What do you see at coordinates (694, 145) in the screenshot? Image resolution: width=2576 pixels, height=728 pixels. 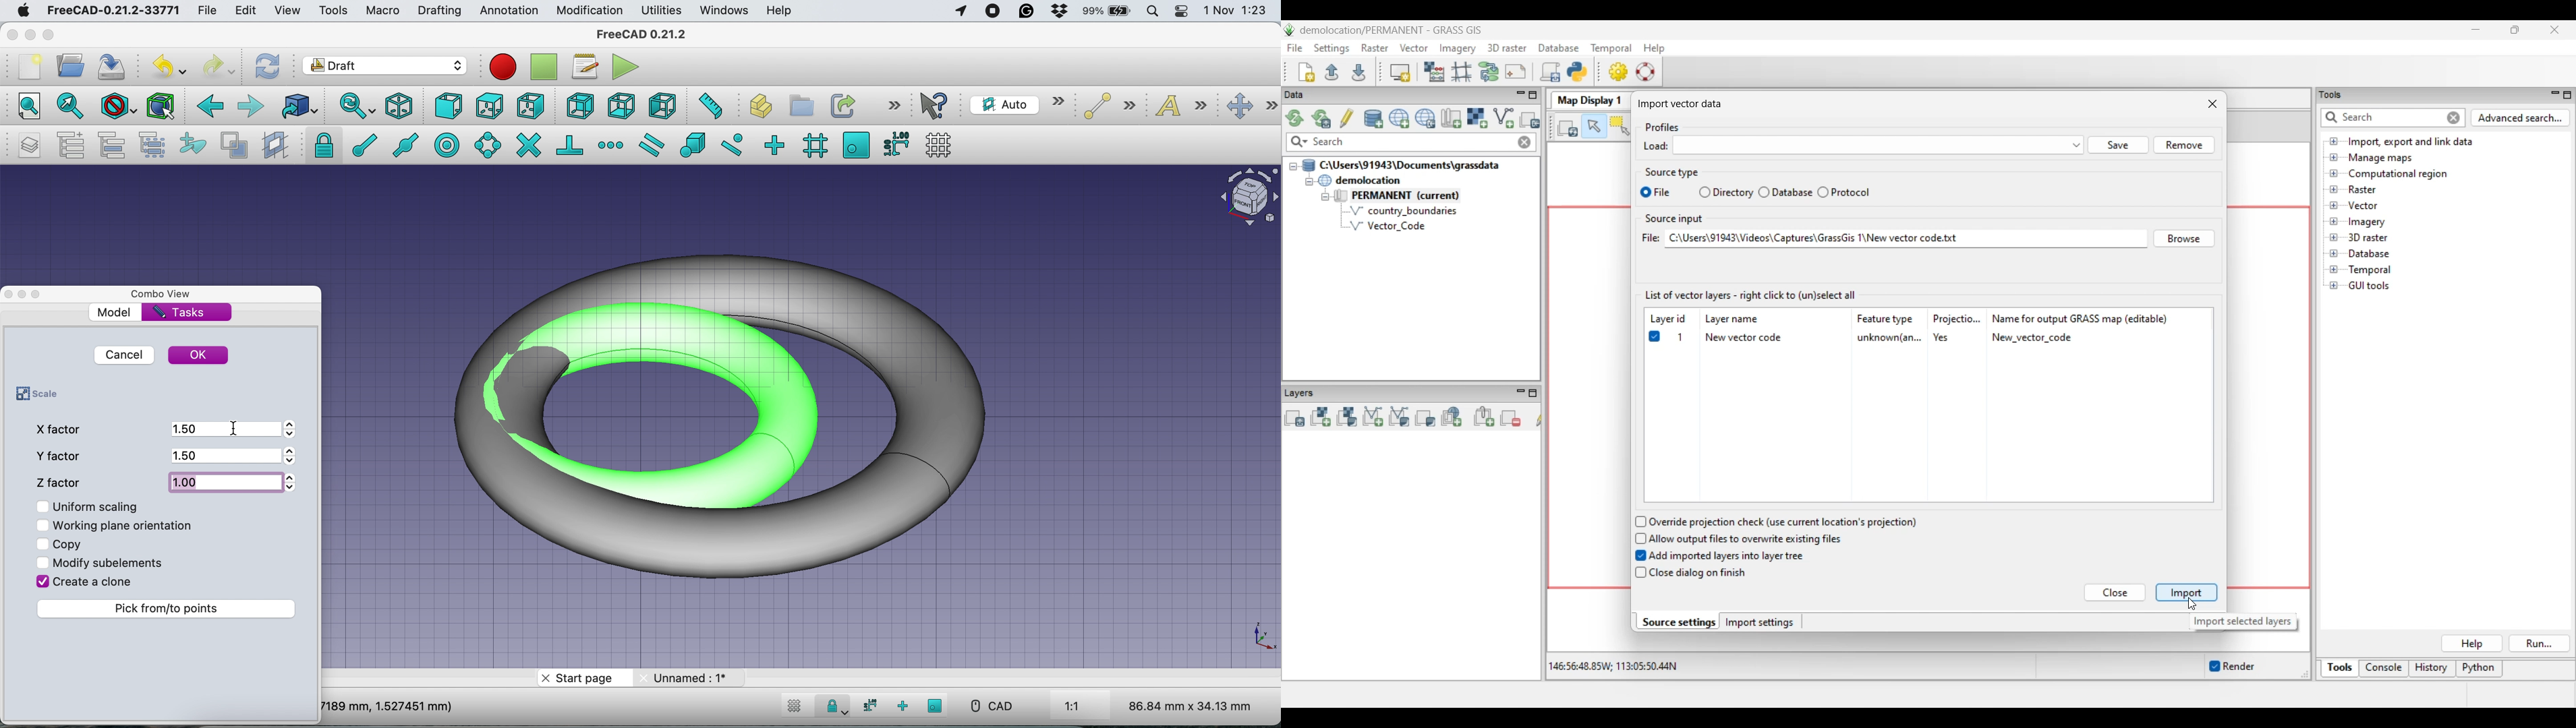 I see `snap special` at bounding box center [694, 145].